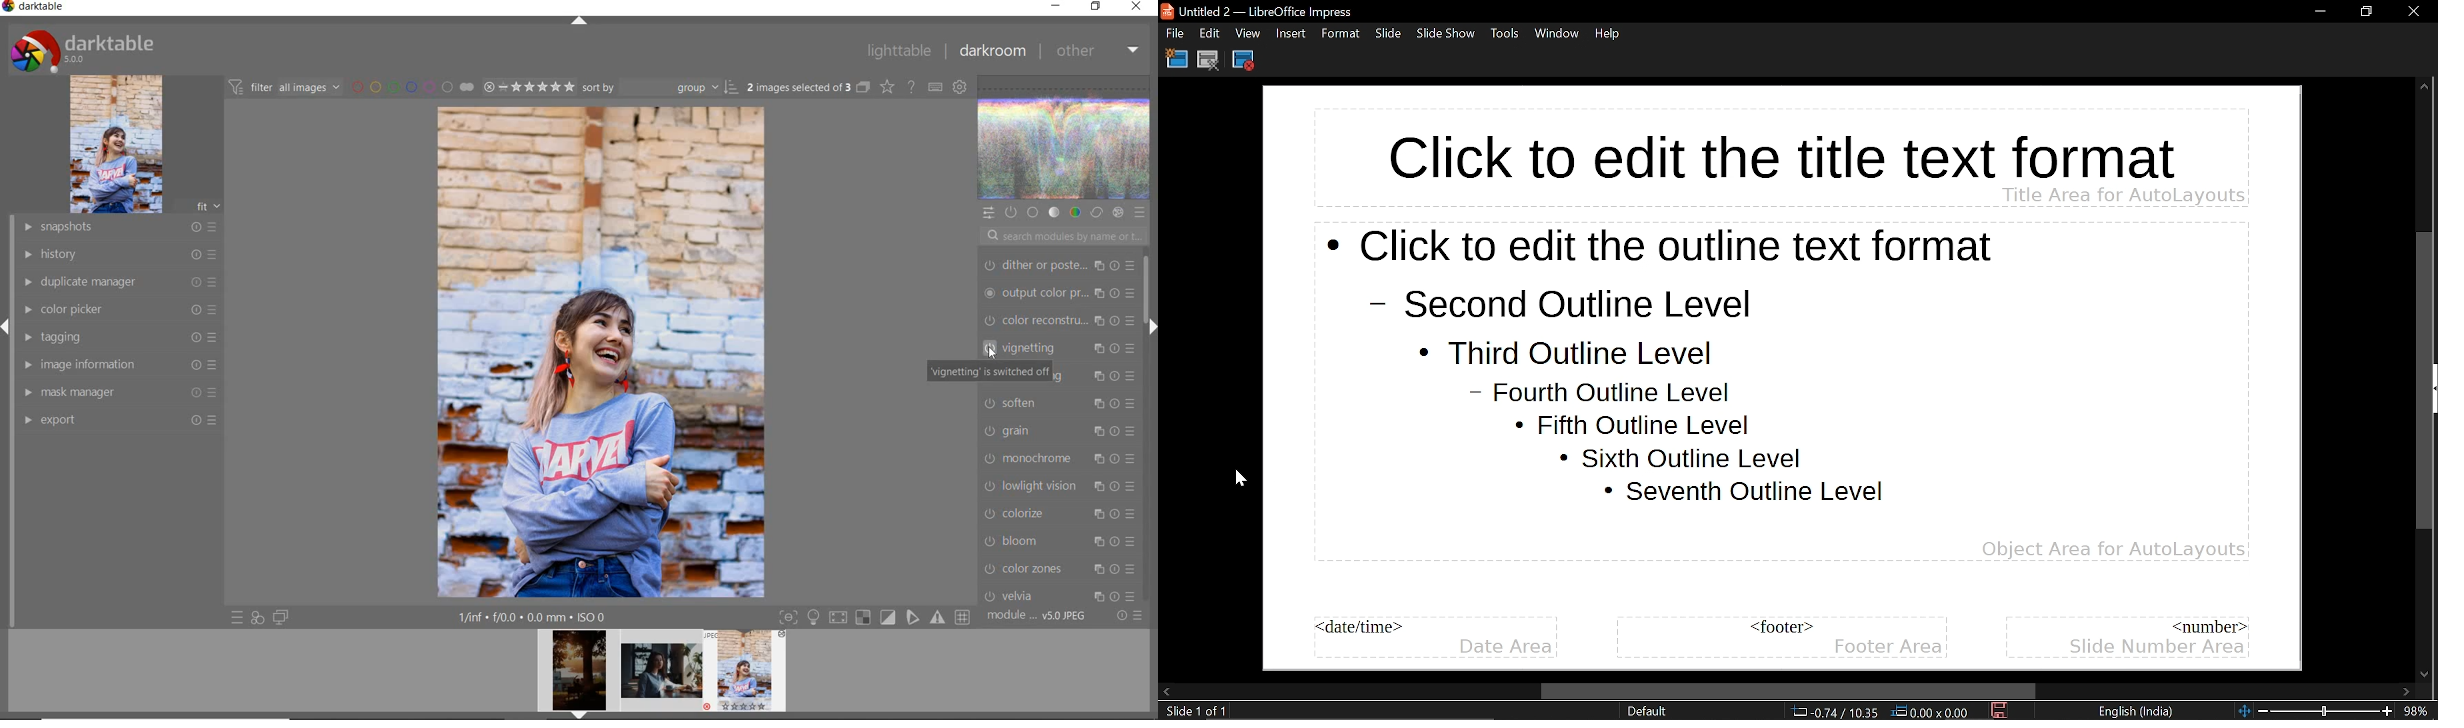 The image size is (2464, 728). I want to click on Edit, so click(1210, 34).